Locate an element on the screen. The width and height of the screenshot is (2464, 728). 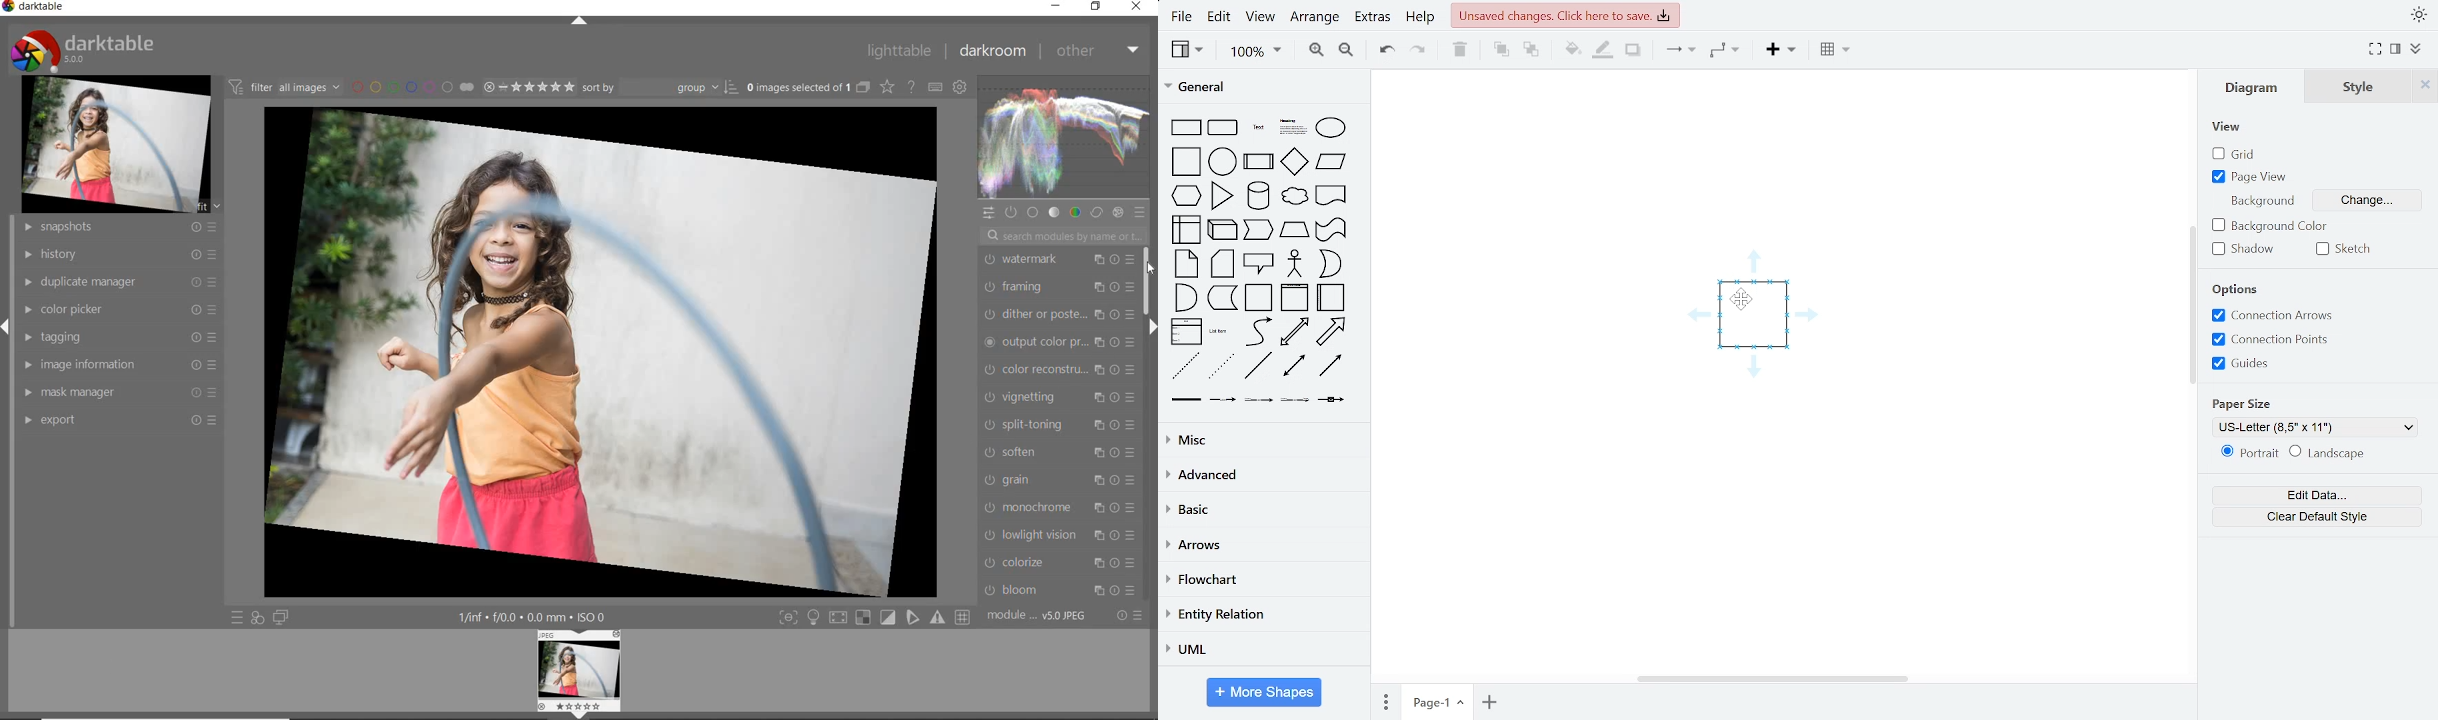
general shapes is located at coordinates (1184, 127).